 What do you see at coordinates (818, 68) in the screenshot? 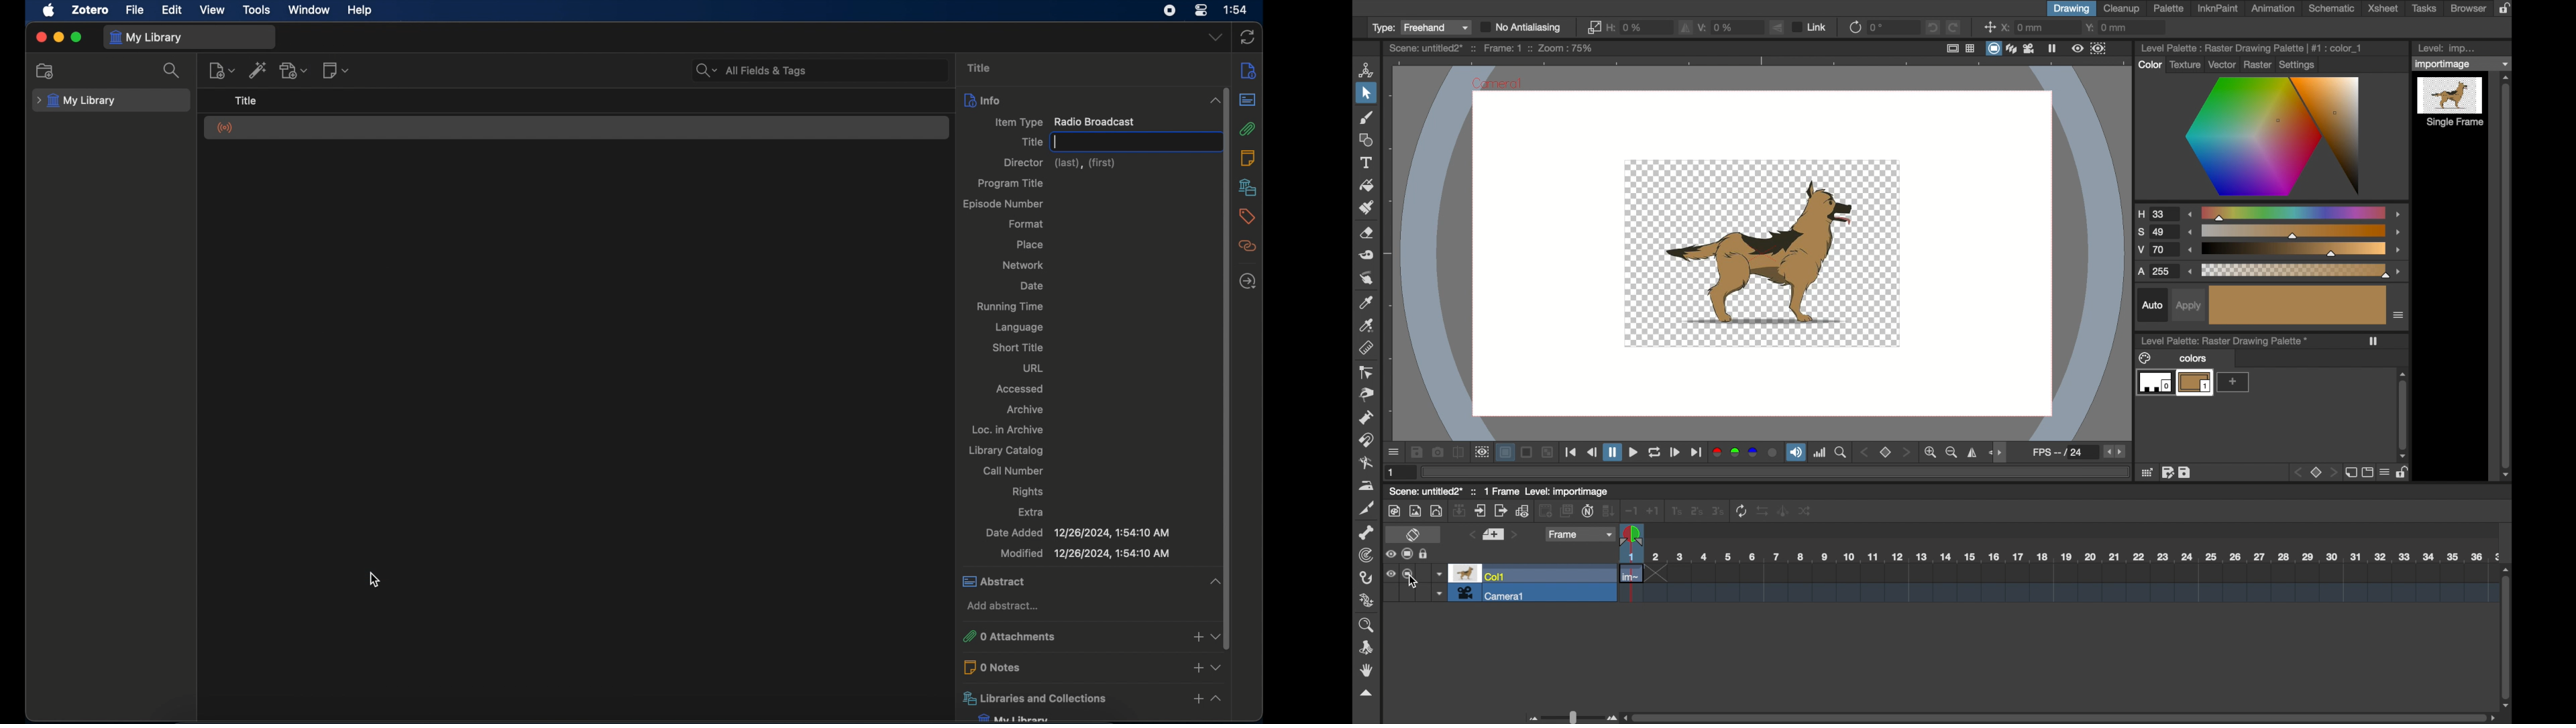
I see `All Fields & Tags` at bounding box center [818, 68].